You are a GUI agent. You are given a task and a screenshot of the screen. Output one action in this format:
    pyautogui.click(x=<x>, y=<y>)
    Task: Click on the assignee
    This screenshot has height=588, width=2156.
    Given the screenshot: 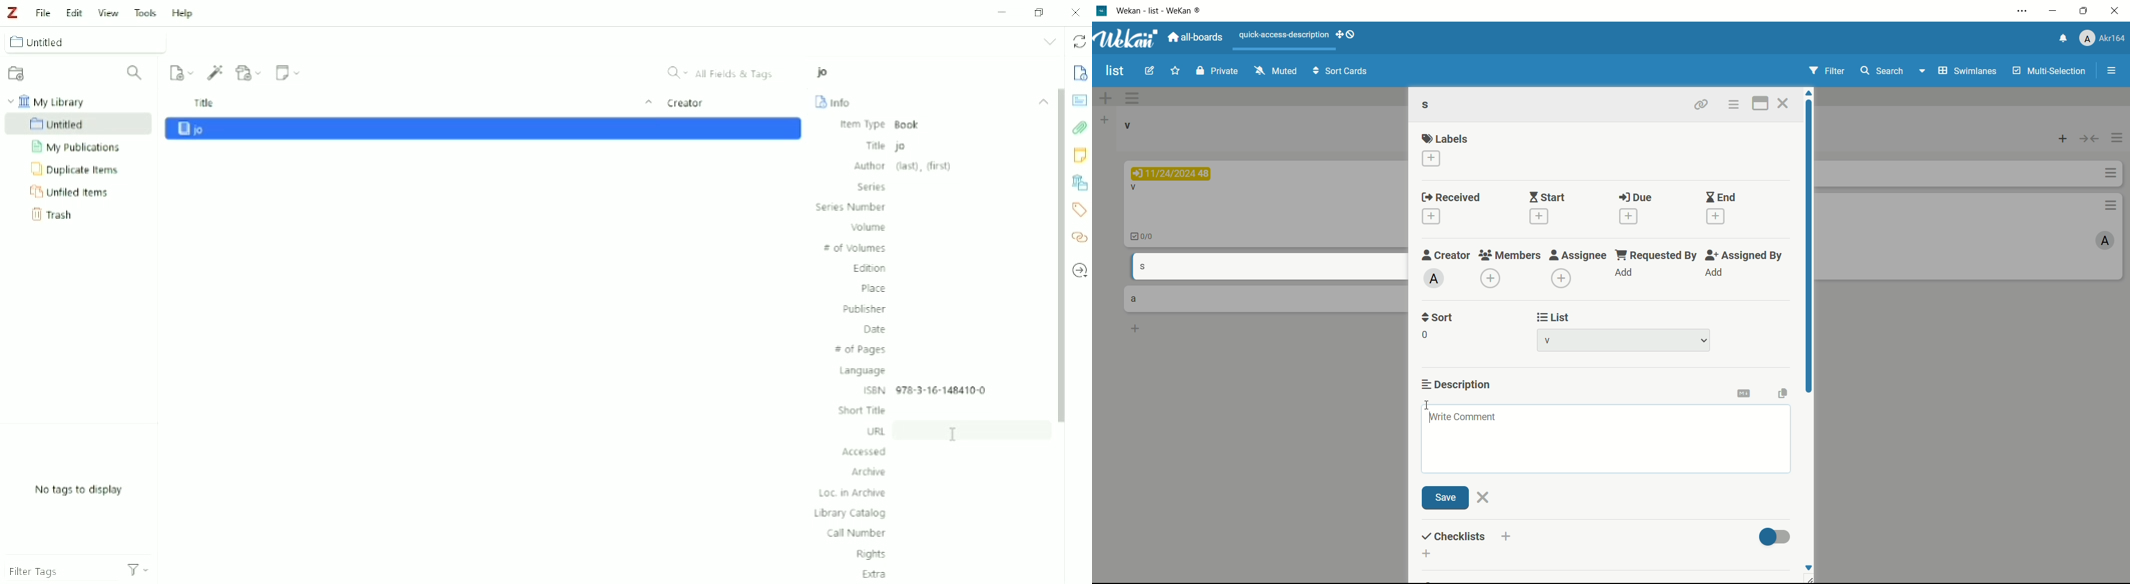 What is the action you would take?
    pyautogui.click(x=1578, y=256)
    